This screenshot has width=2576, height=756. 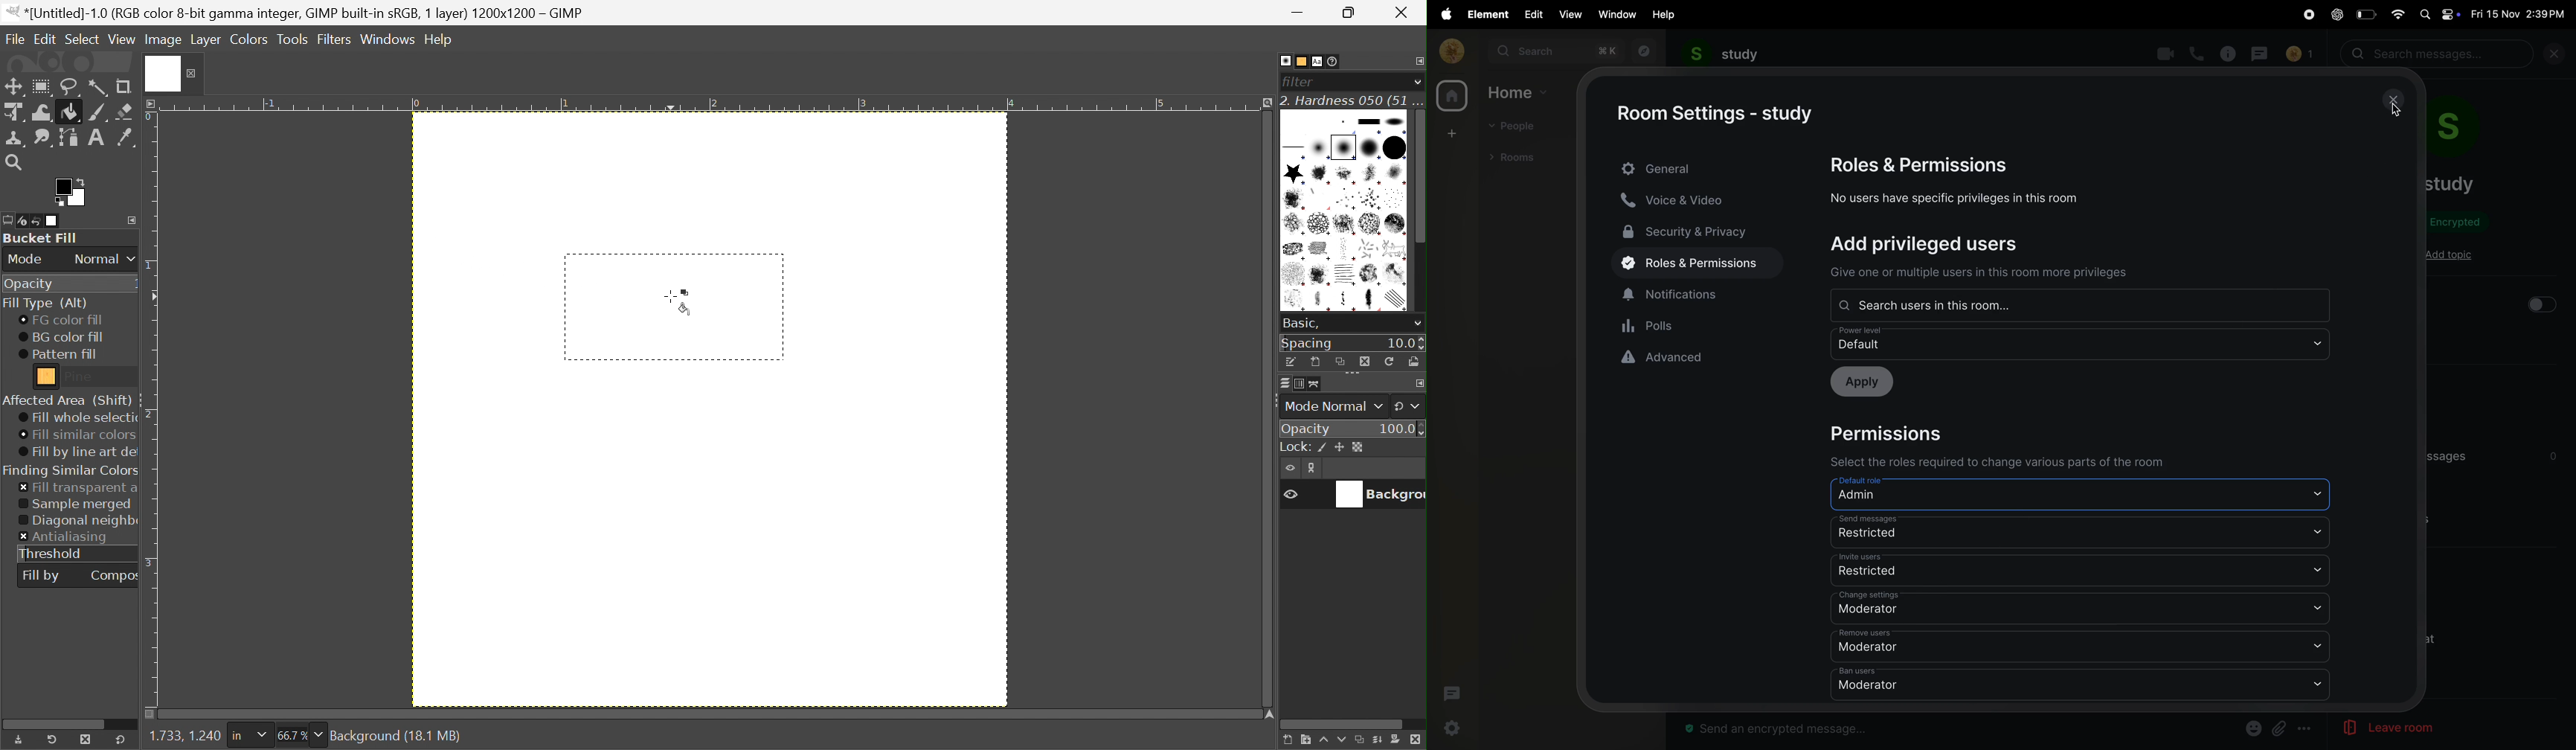 I want to click on Sample merged, so click(x=74, y=504).